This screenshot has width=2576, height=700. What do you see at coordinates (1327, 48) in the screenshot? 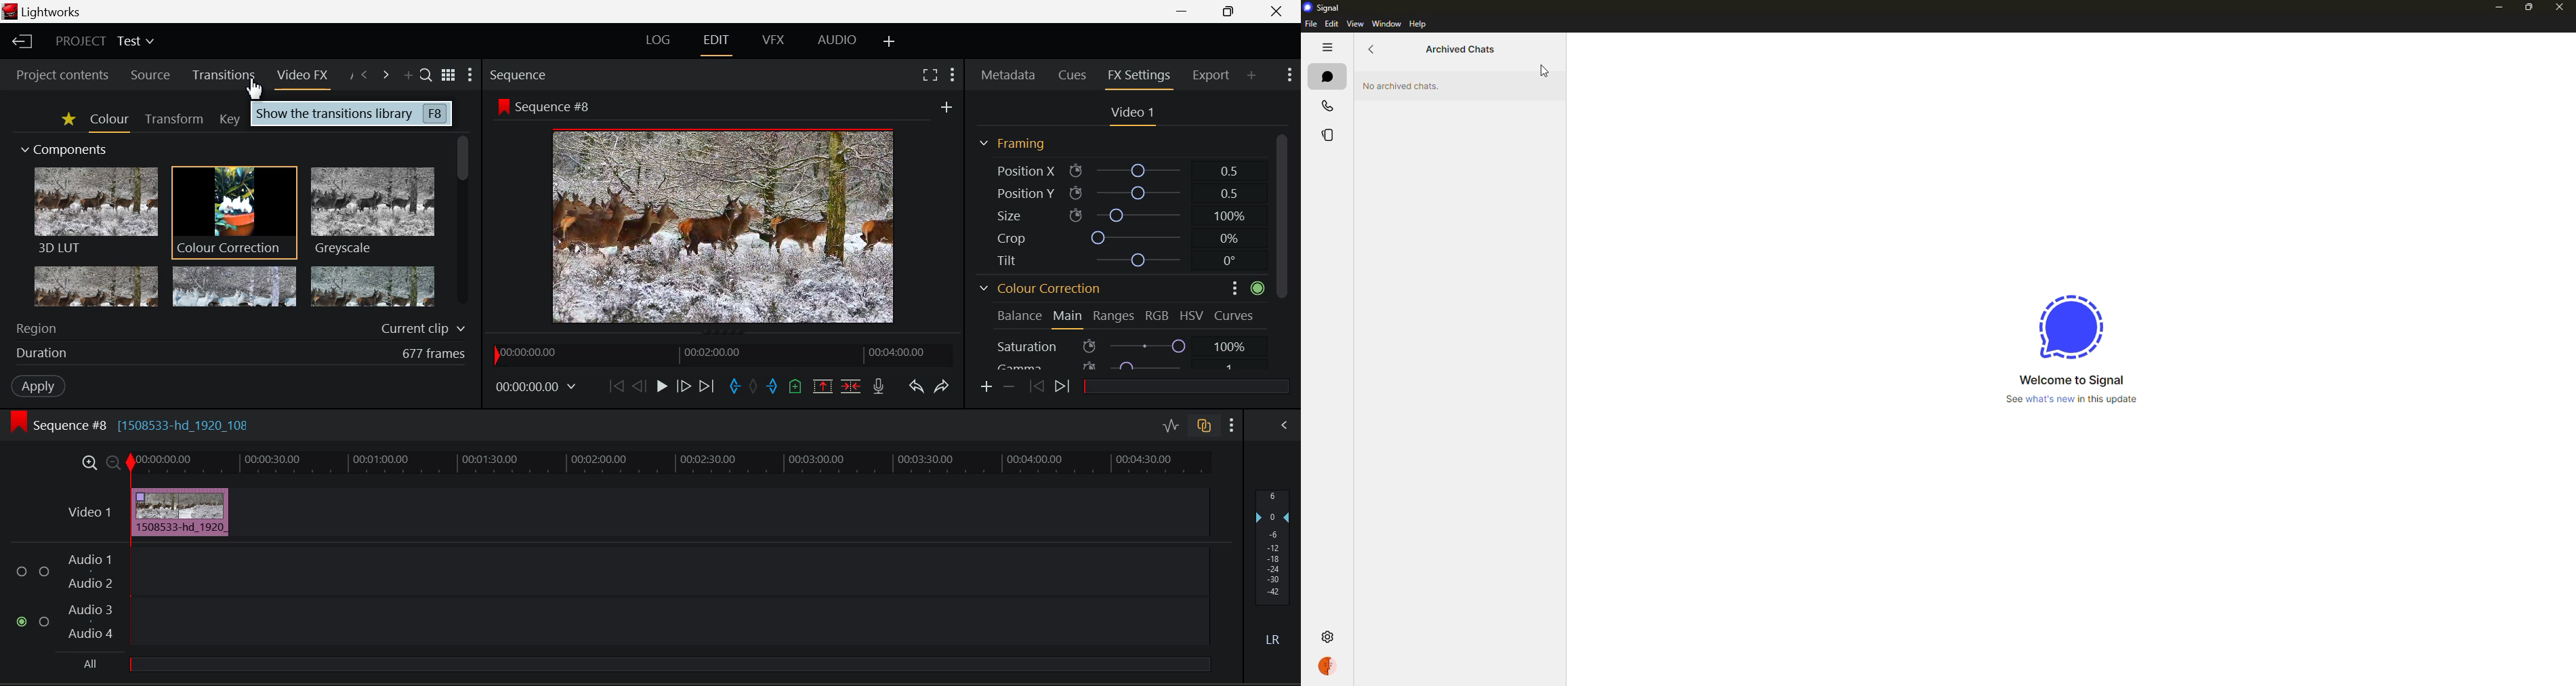
I see `hide tabs` at bounding box center [1327, 48].